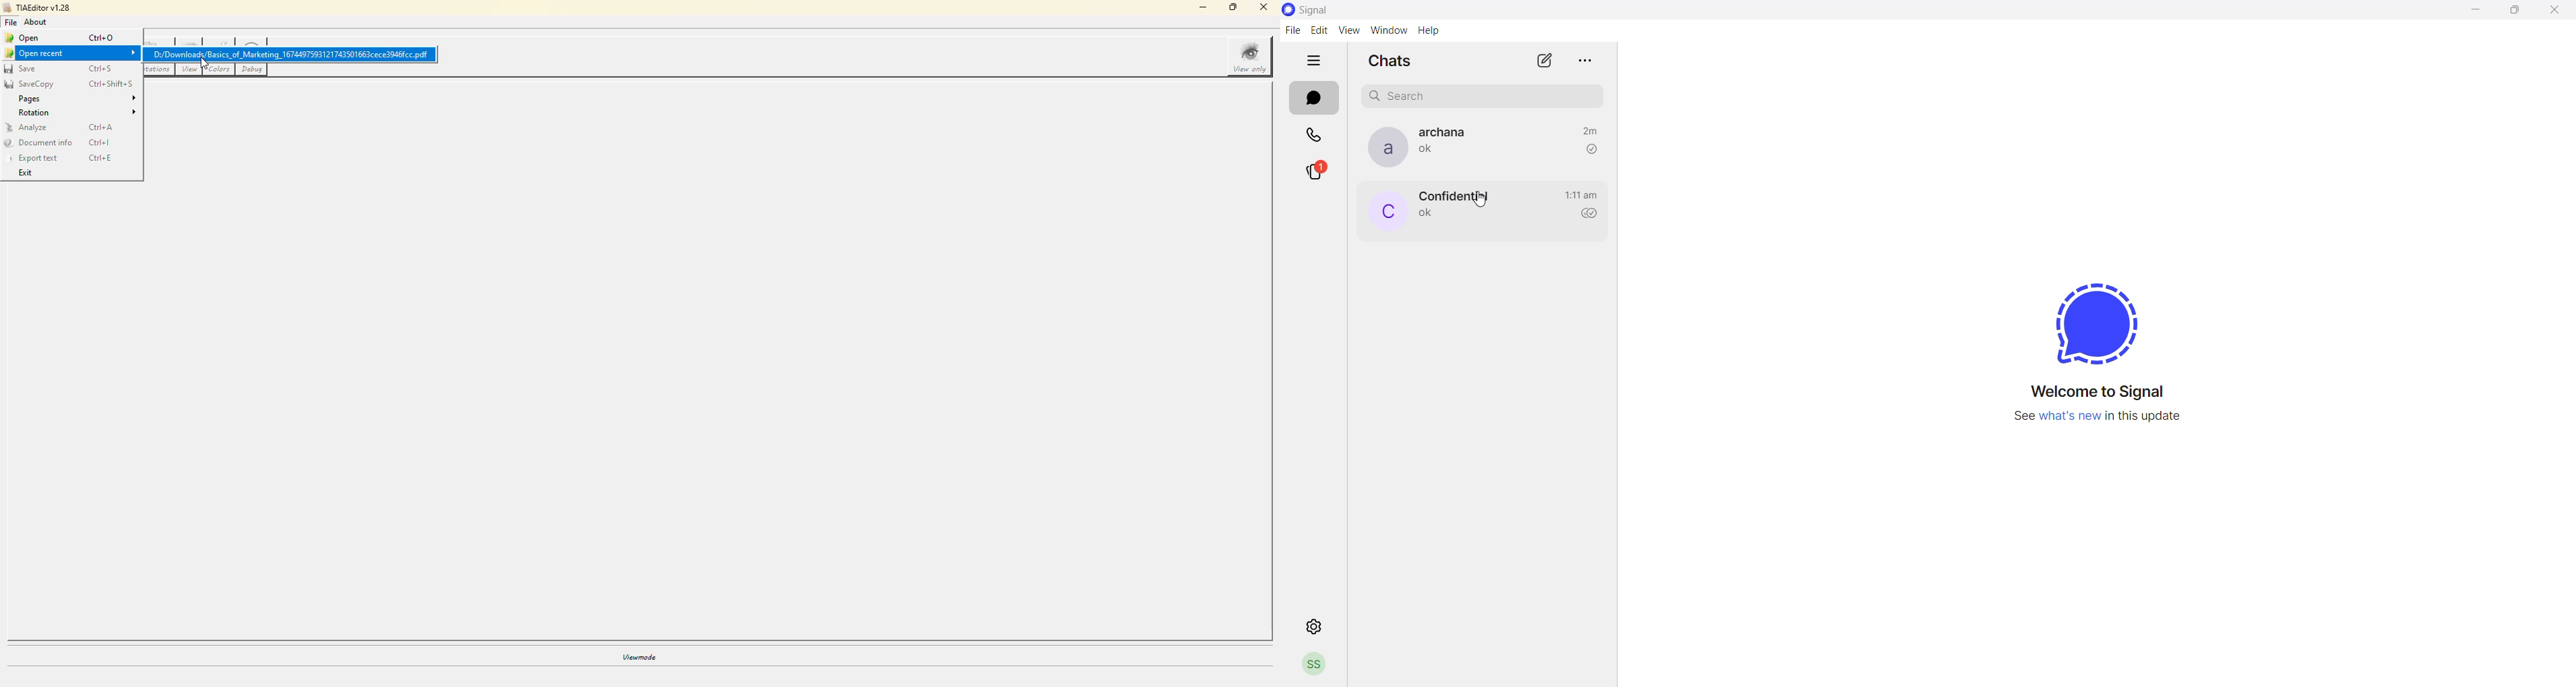  What do you see at coordinates (2105, 422) in the screenshot?
I see `information regarding new message` at bounding box center [2105, 422].